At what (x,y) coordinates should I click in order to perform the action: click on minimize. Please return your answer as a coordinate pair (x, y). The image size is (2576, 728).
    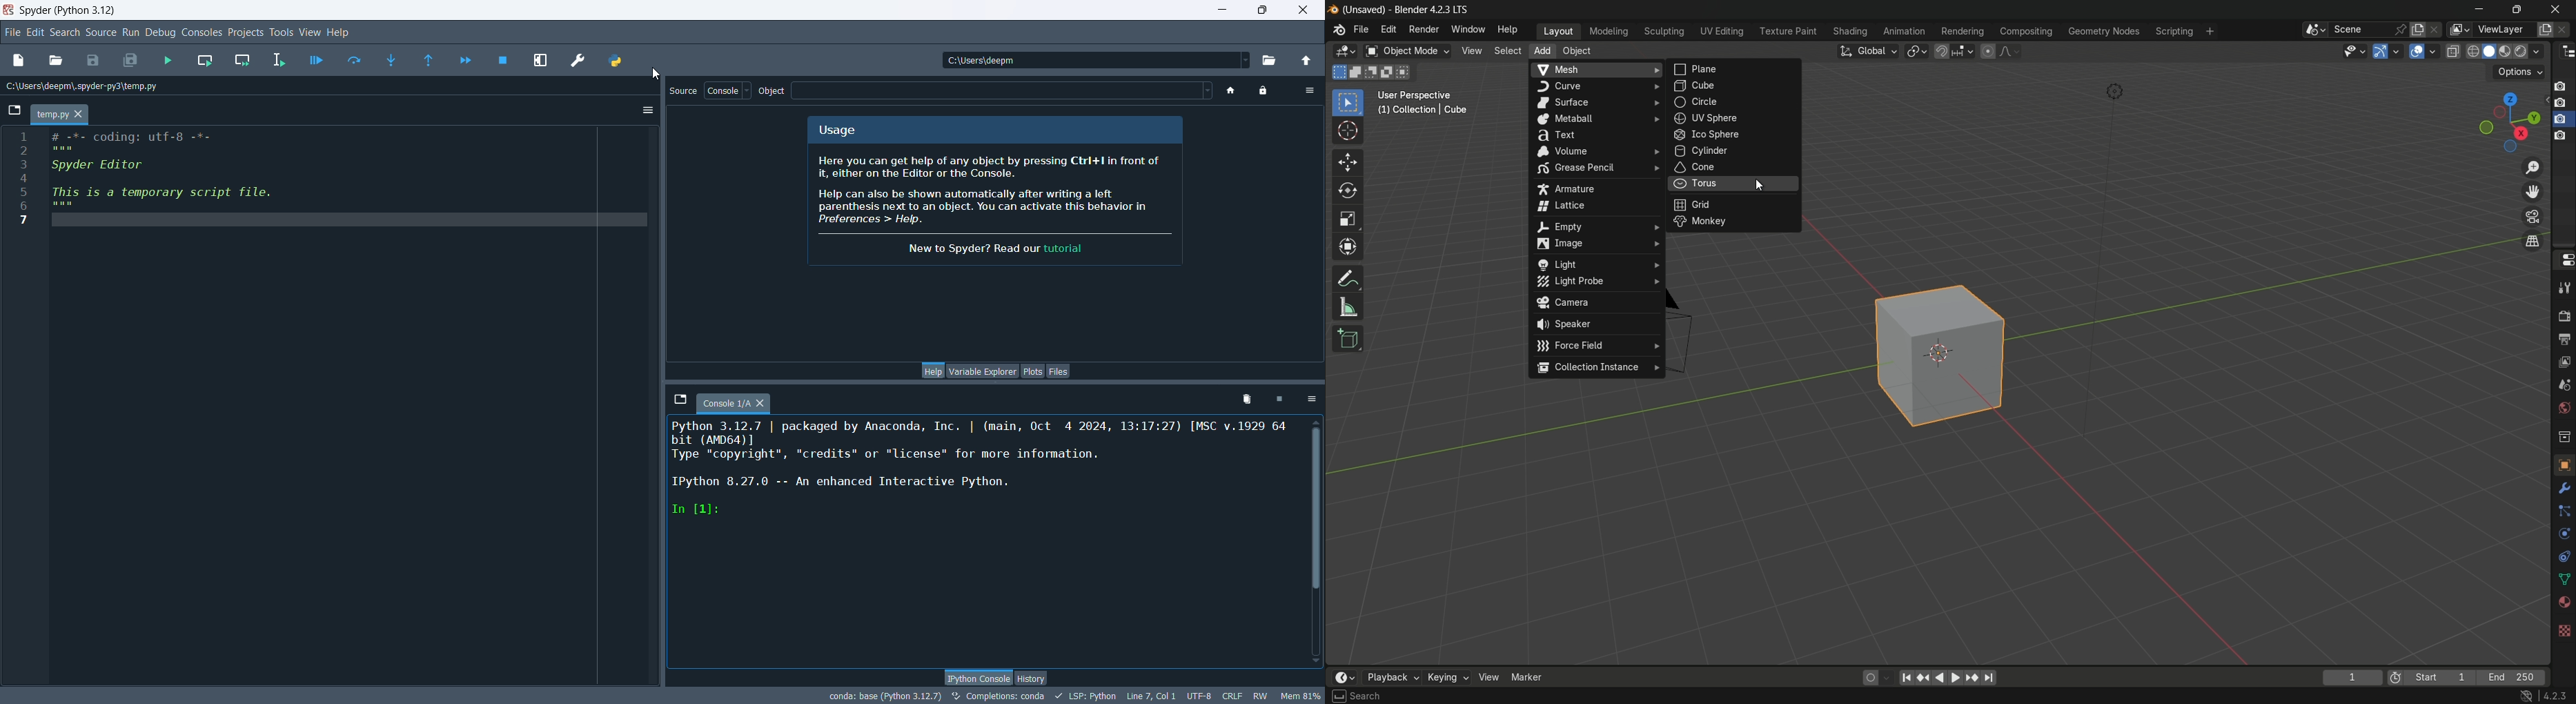
    Looking at the image, I should click on (1220, 10).